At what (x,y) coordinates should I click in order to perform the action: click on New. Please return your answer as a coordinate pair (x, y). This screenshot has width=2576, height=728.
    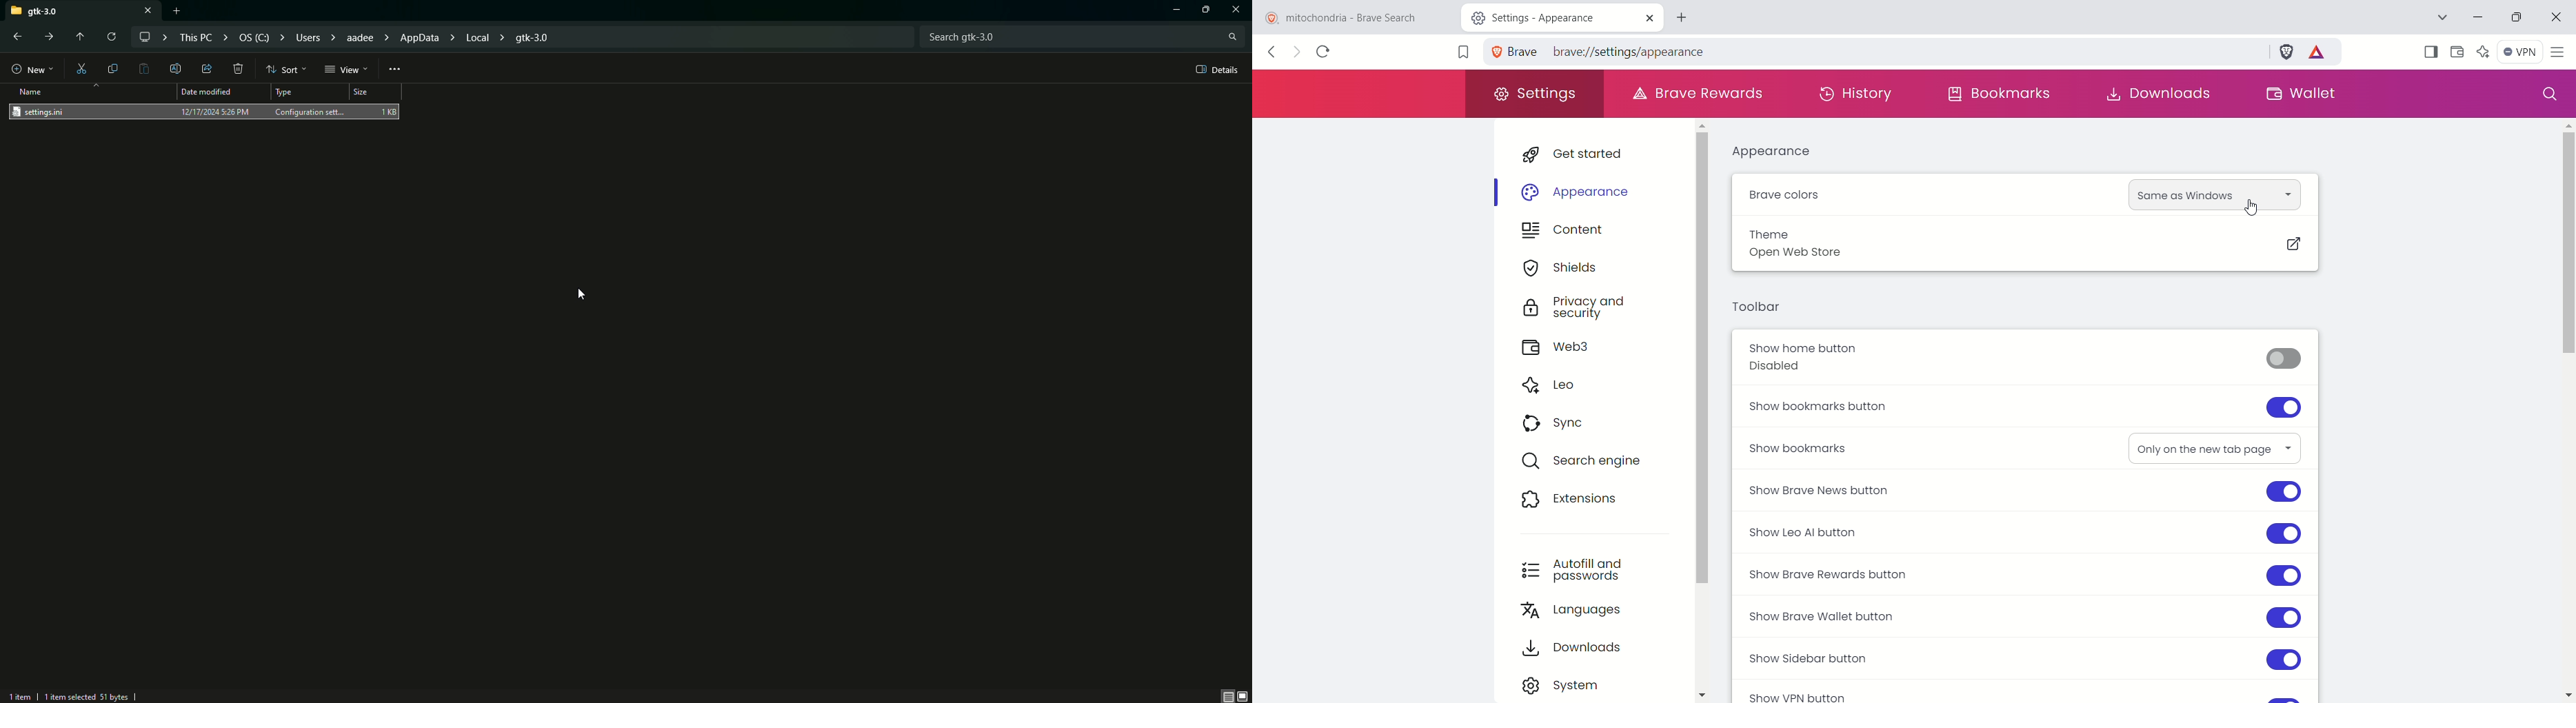
    Looking at the image, I should click on (31, 67).